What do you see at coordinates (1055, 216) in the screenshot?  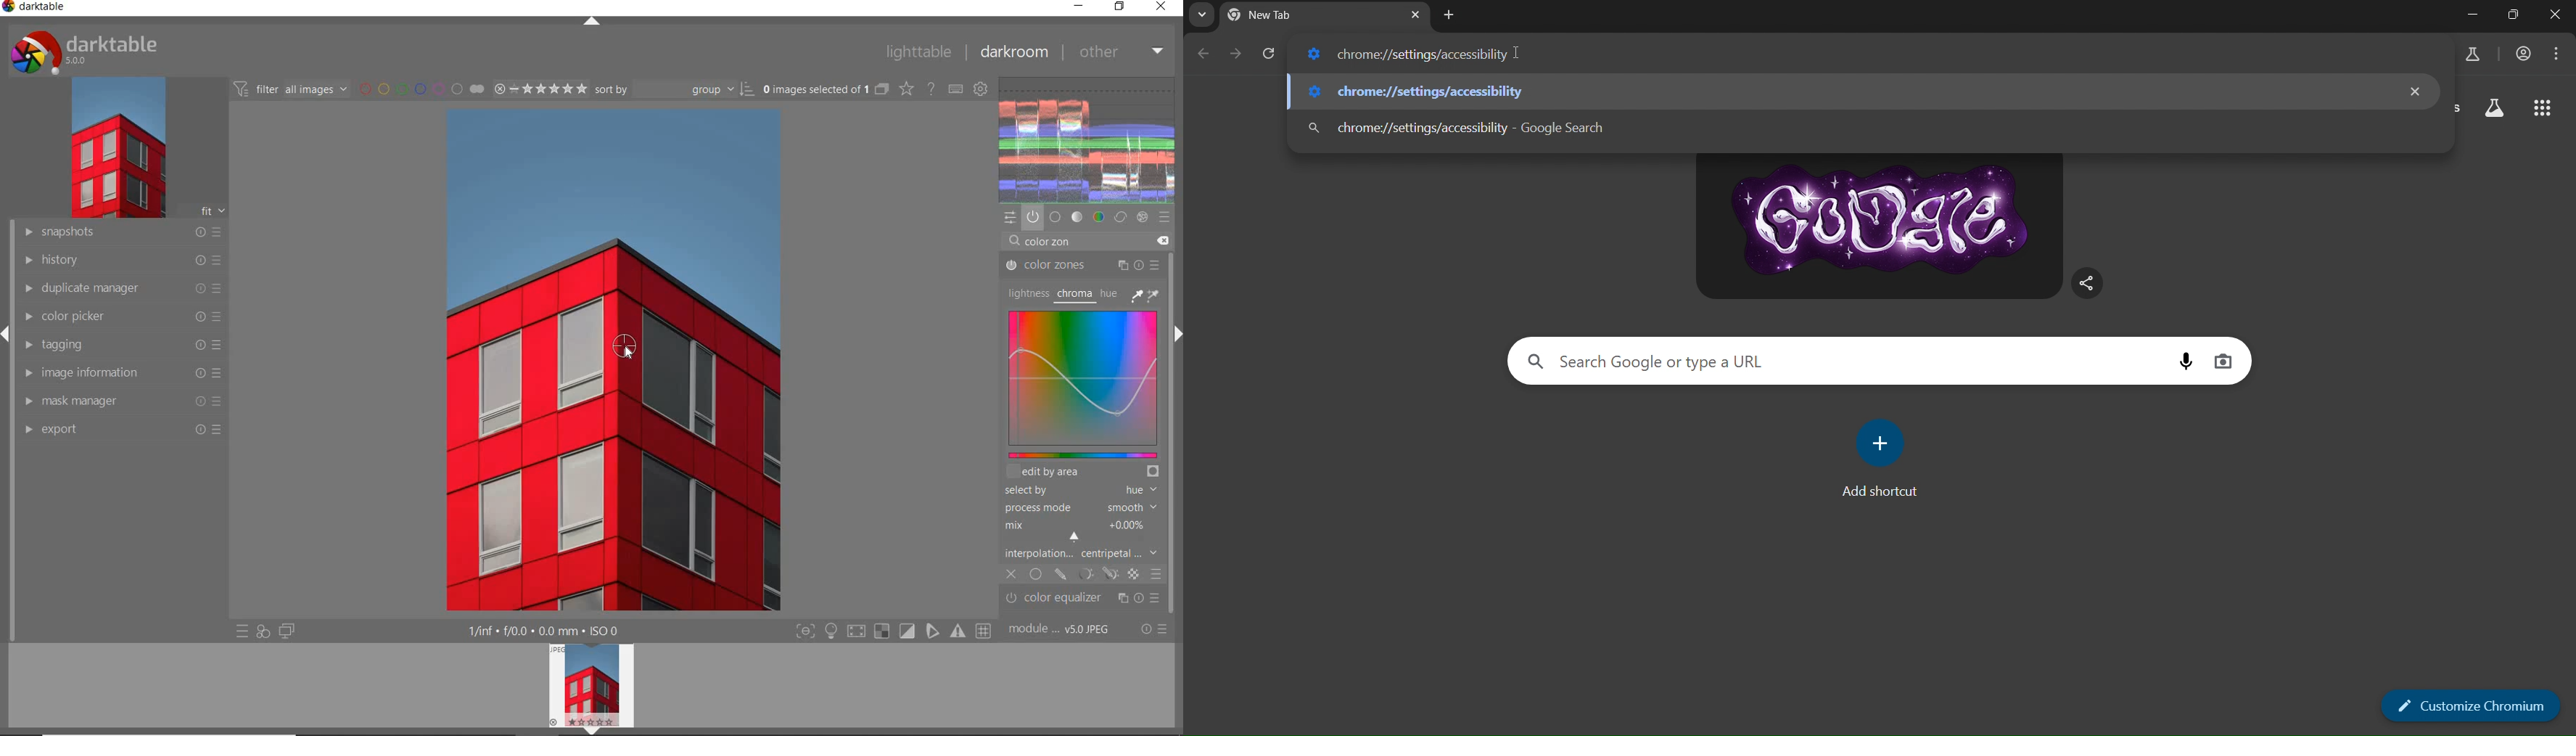 I see `base` at bounding box center [1055, 216].